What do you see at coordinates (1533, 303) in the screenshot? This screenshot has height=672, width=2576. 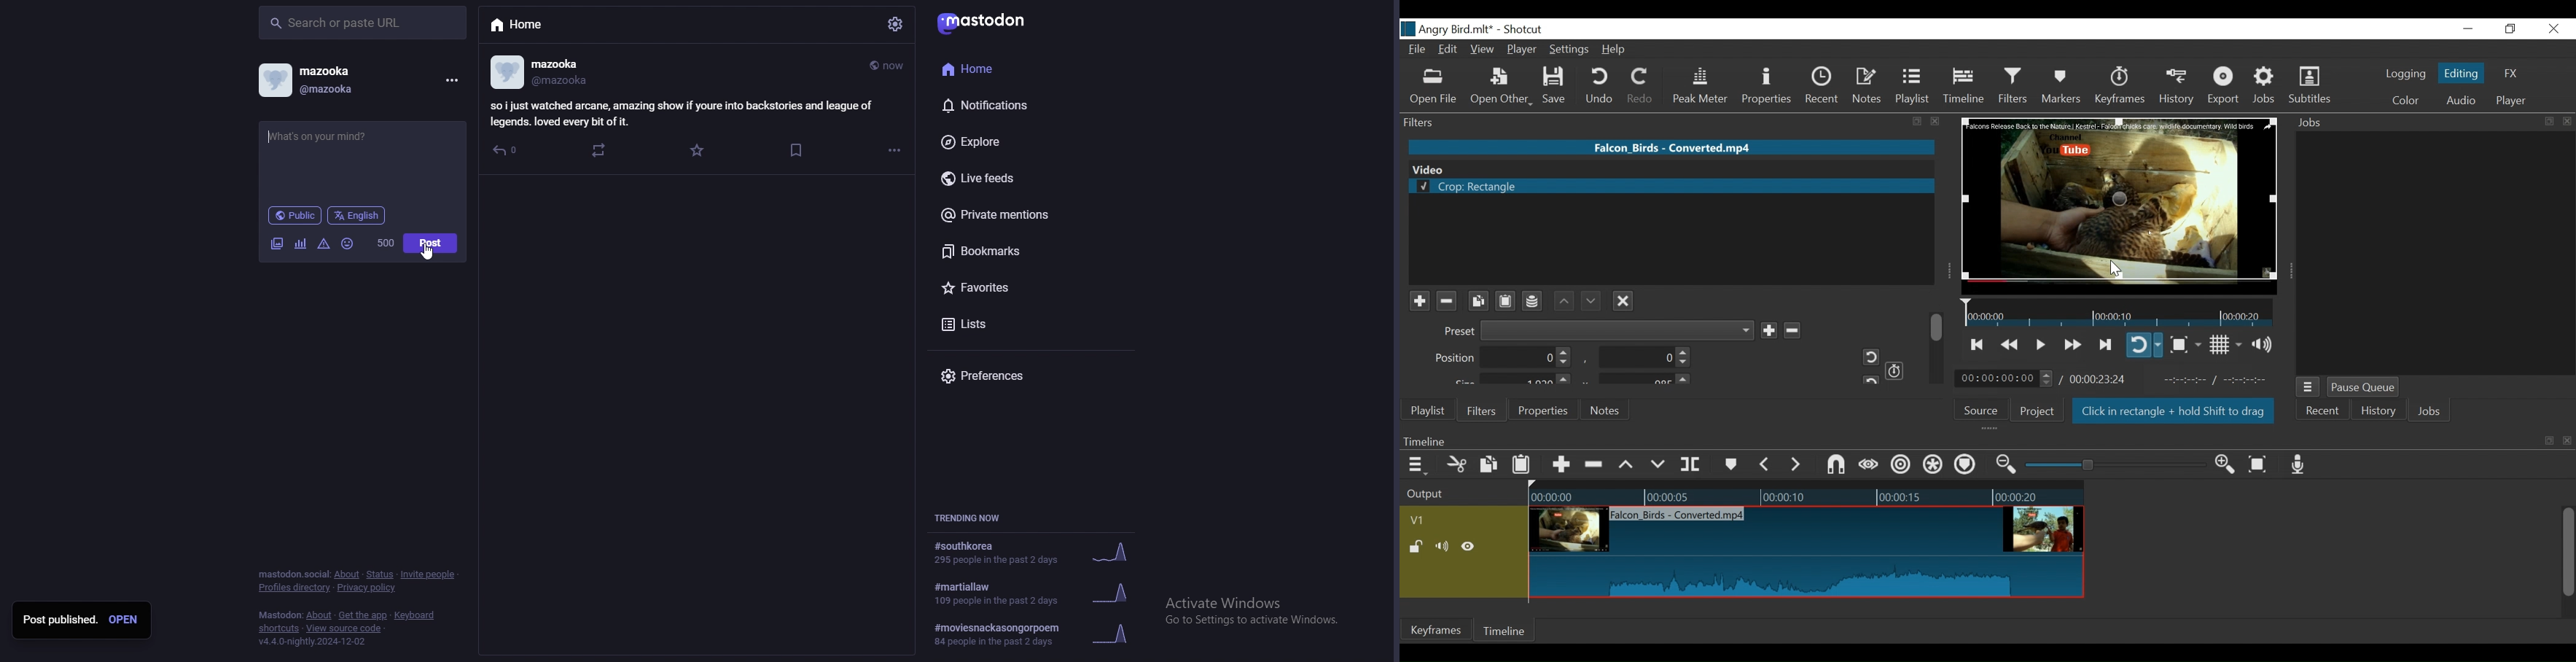 I see `Channel` at bounding box center [1533, 303].